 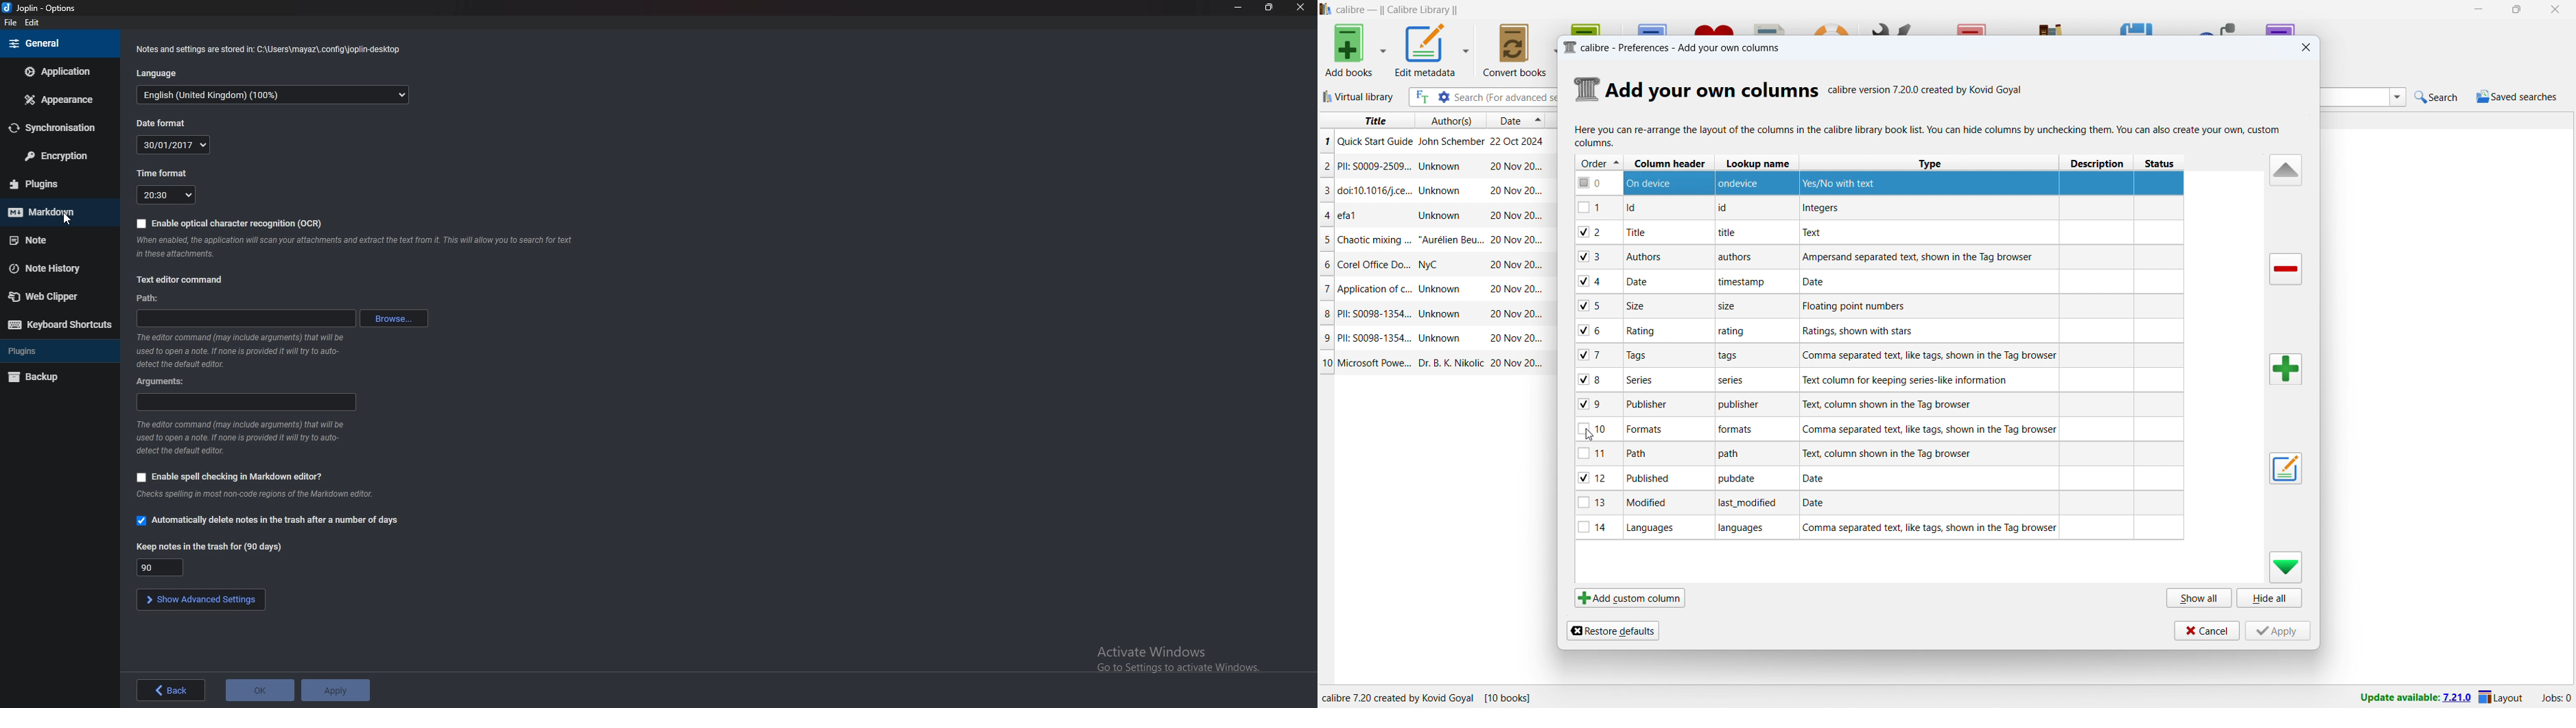 What do you see at coordinates (1238, 8) in the screenshot?
I see `Minimize` at bounding box center [1238, 8].